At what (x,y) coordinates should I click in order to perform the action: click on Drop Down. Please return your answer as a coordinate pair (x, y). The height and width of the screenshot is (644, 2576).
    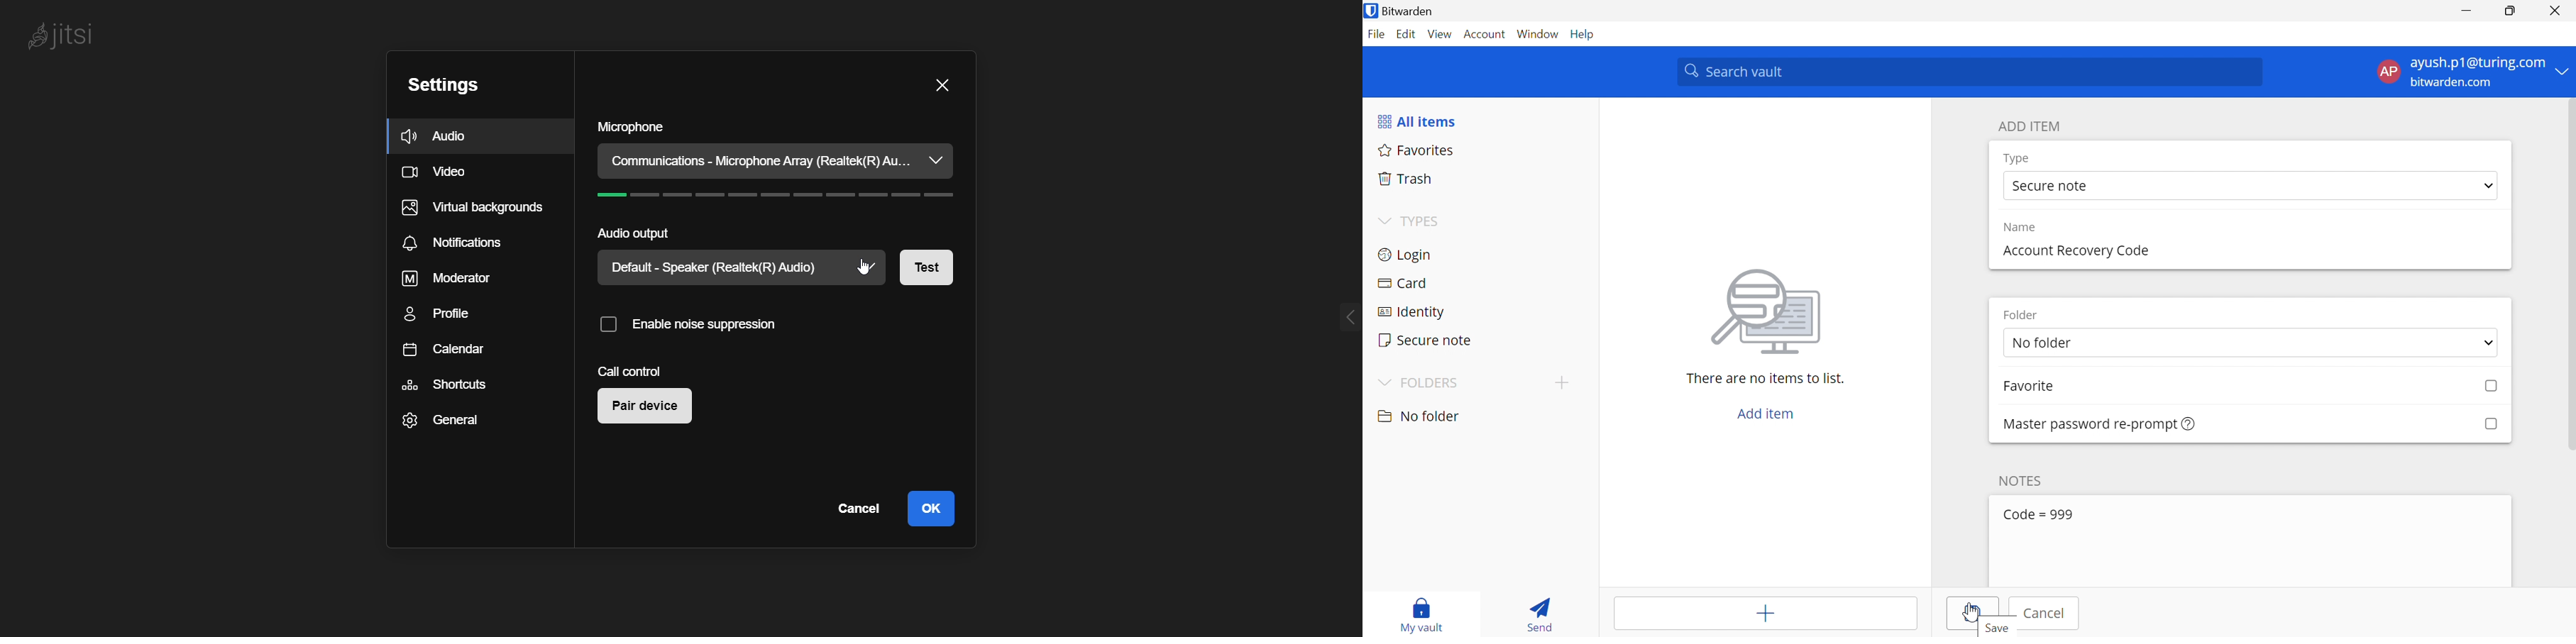
    Looking at the image, I should click on (2564, 72).